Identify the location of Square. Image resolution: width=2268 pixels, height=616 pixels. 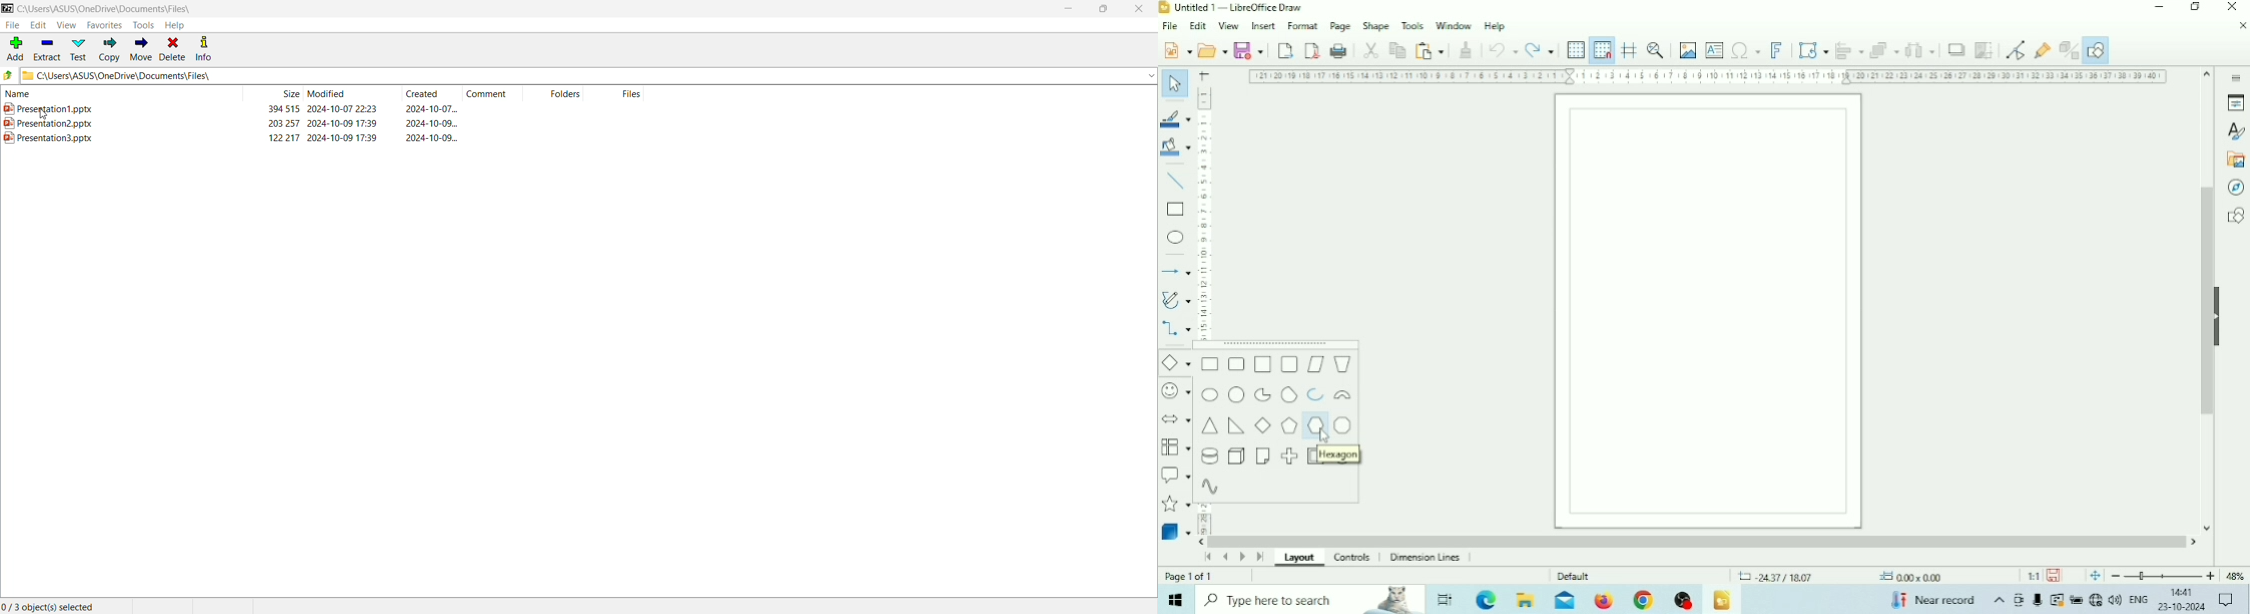
(1263, 364).